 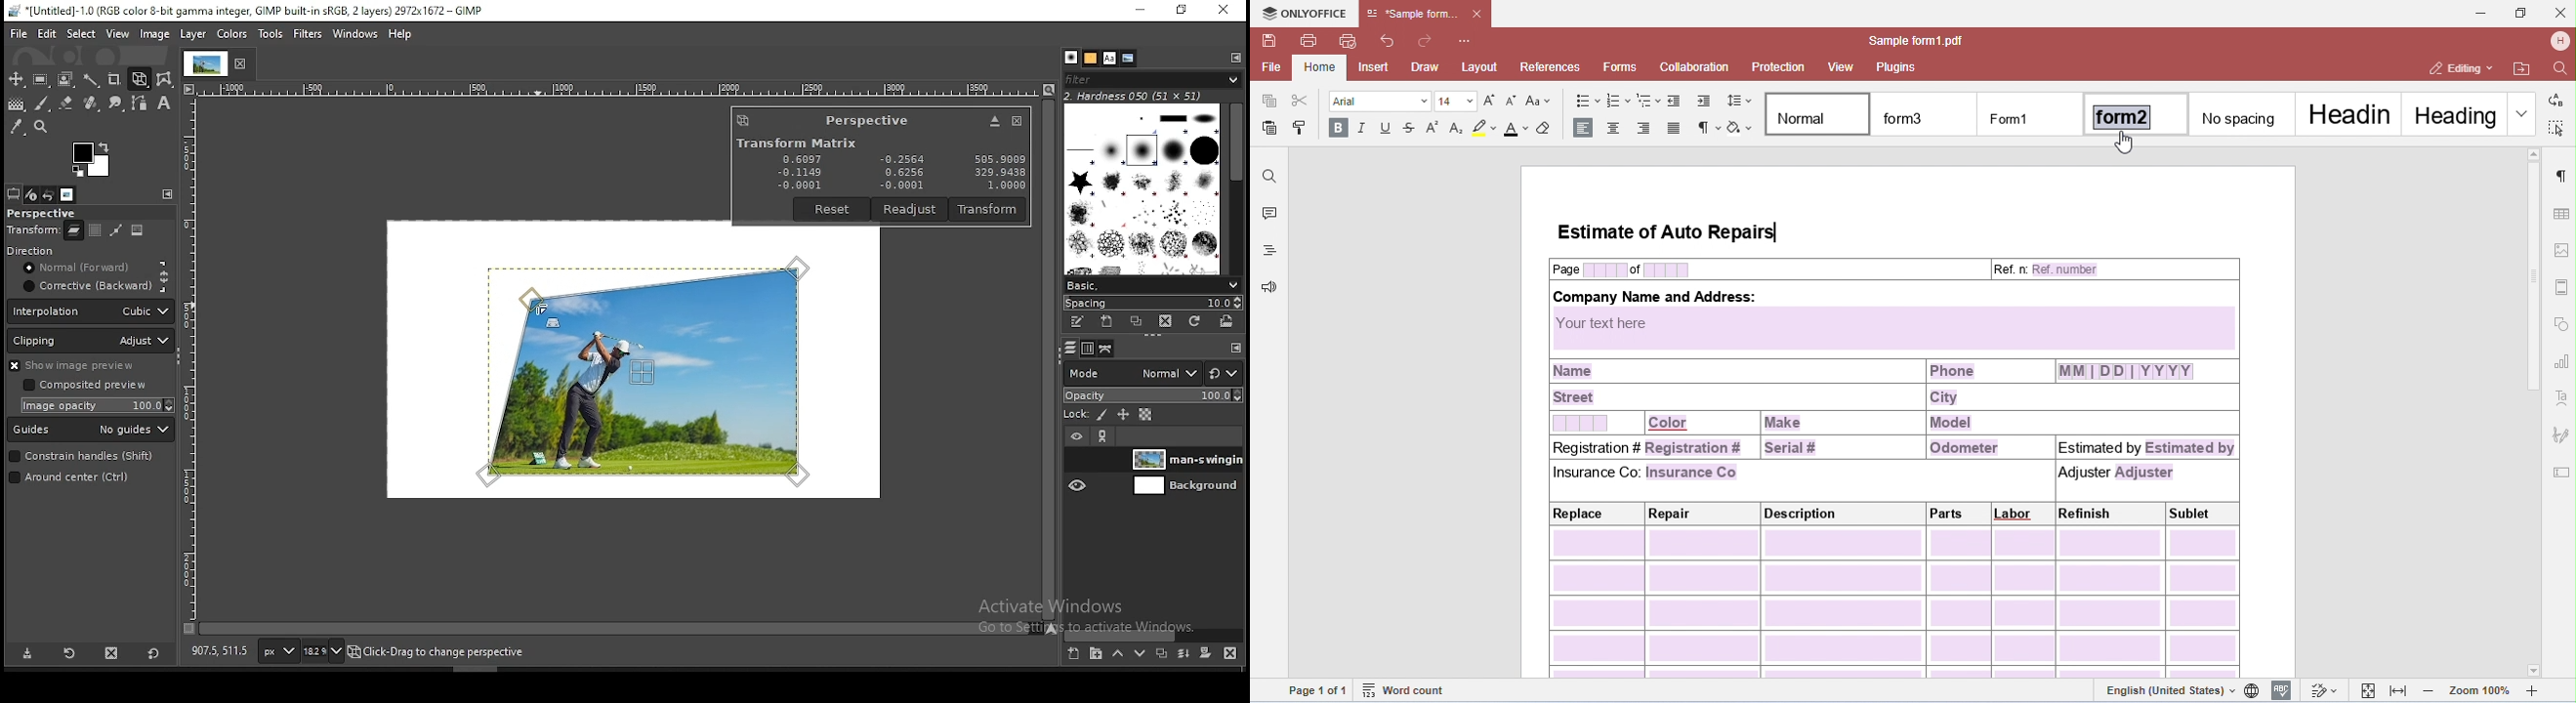 I want to click on delete tool preset, so click(x=113, y=652).